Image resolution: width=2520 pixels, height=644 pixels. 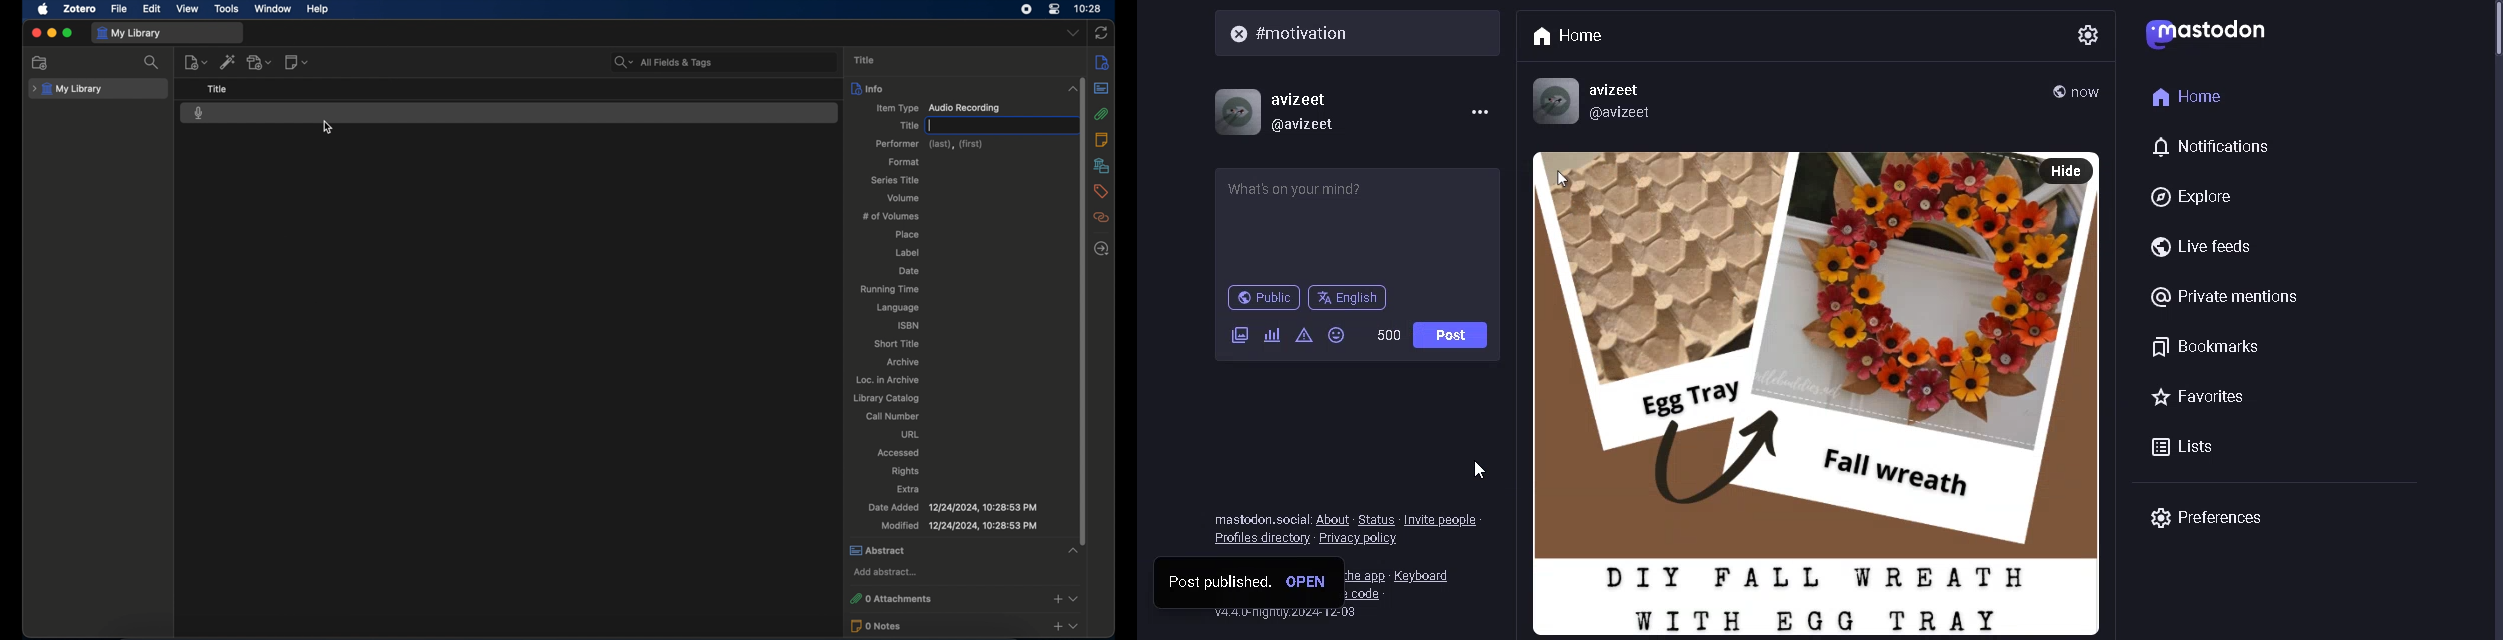 What do you see at coordinates (1105, 166) in the screenshot?
I see `libraries` at bounding box center [1105, 166].